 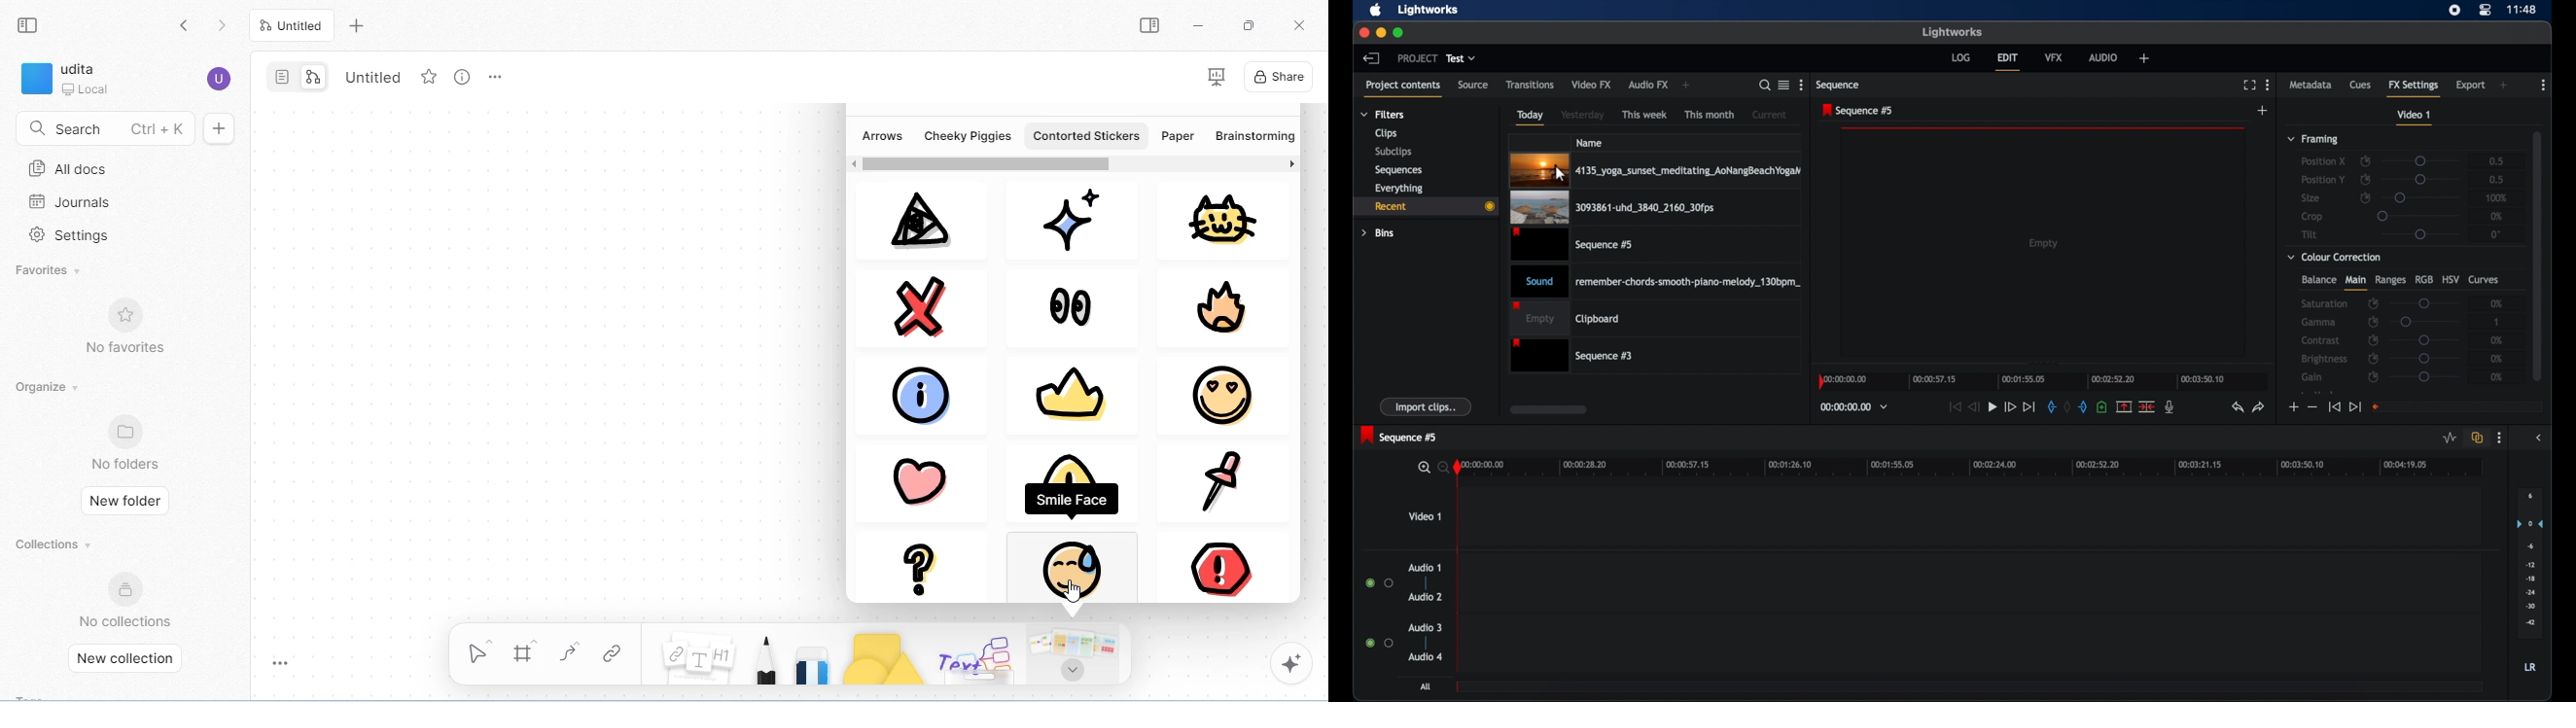 What do you see at coordinates (1298, 23) in the screenshot?
I see `close` at bounding box center [1298, 23].